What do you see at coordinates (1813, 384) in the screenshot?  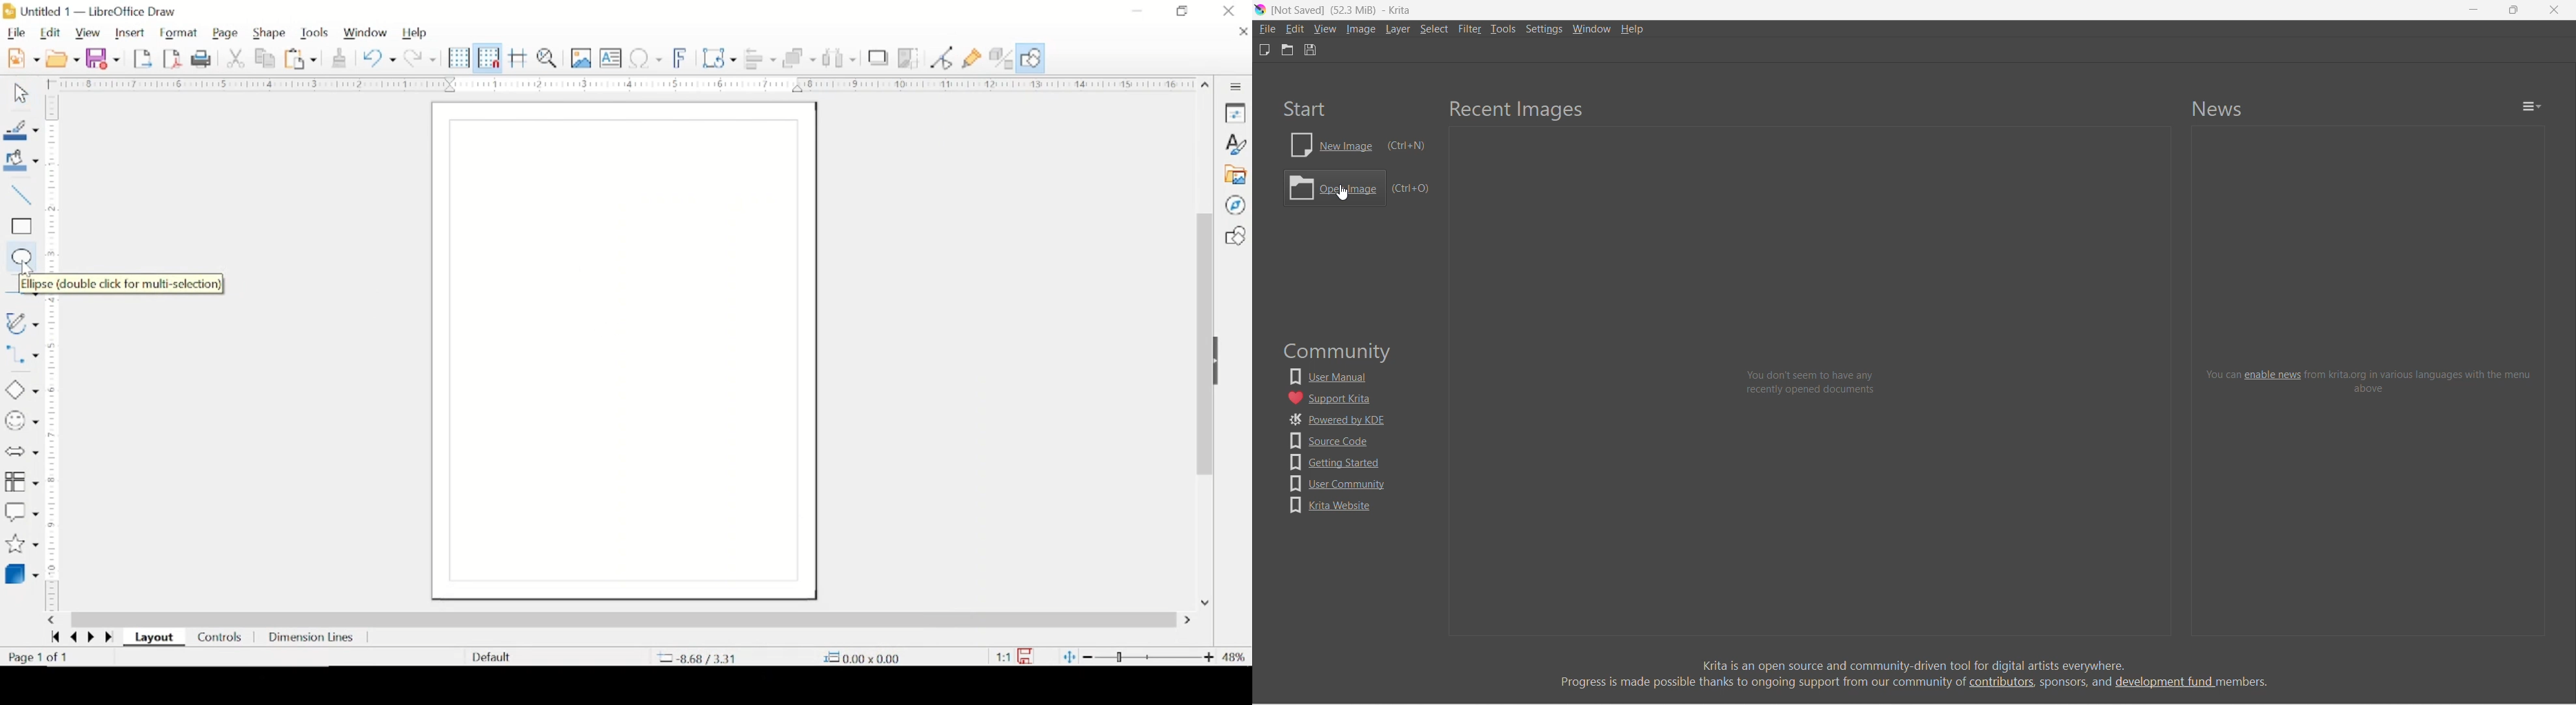 I see `information related recently opened document` at bounding box center [1813, 384].